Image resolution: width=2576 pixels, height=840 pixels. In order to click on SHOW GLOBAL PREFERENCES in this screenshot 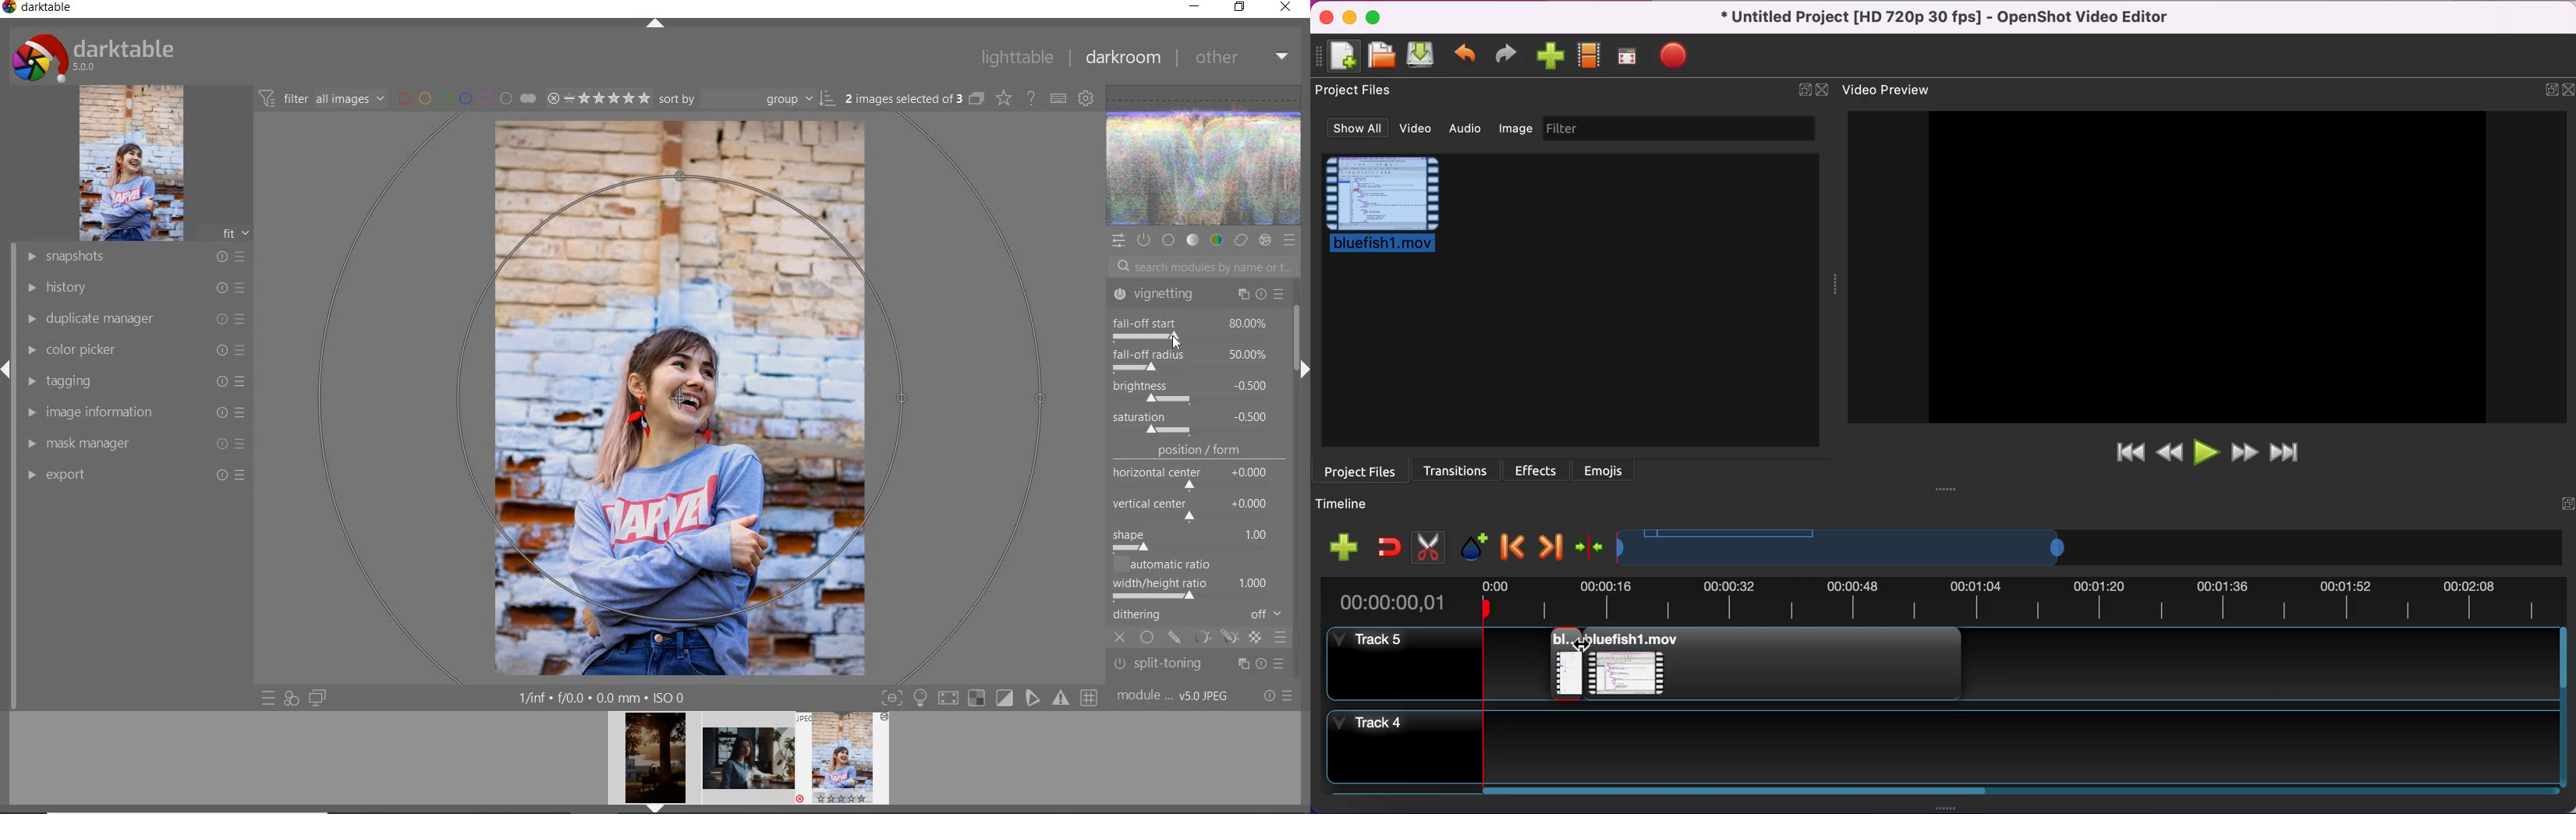, I will do `click(1084, 97)`.